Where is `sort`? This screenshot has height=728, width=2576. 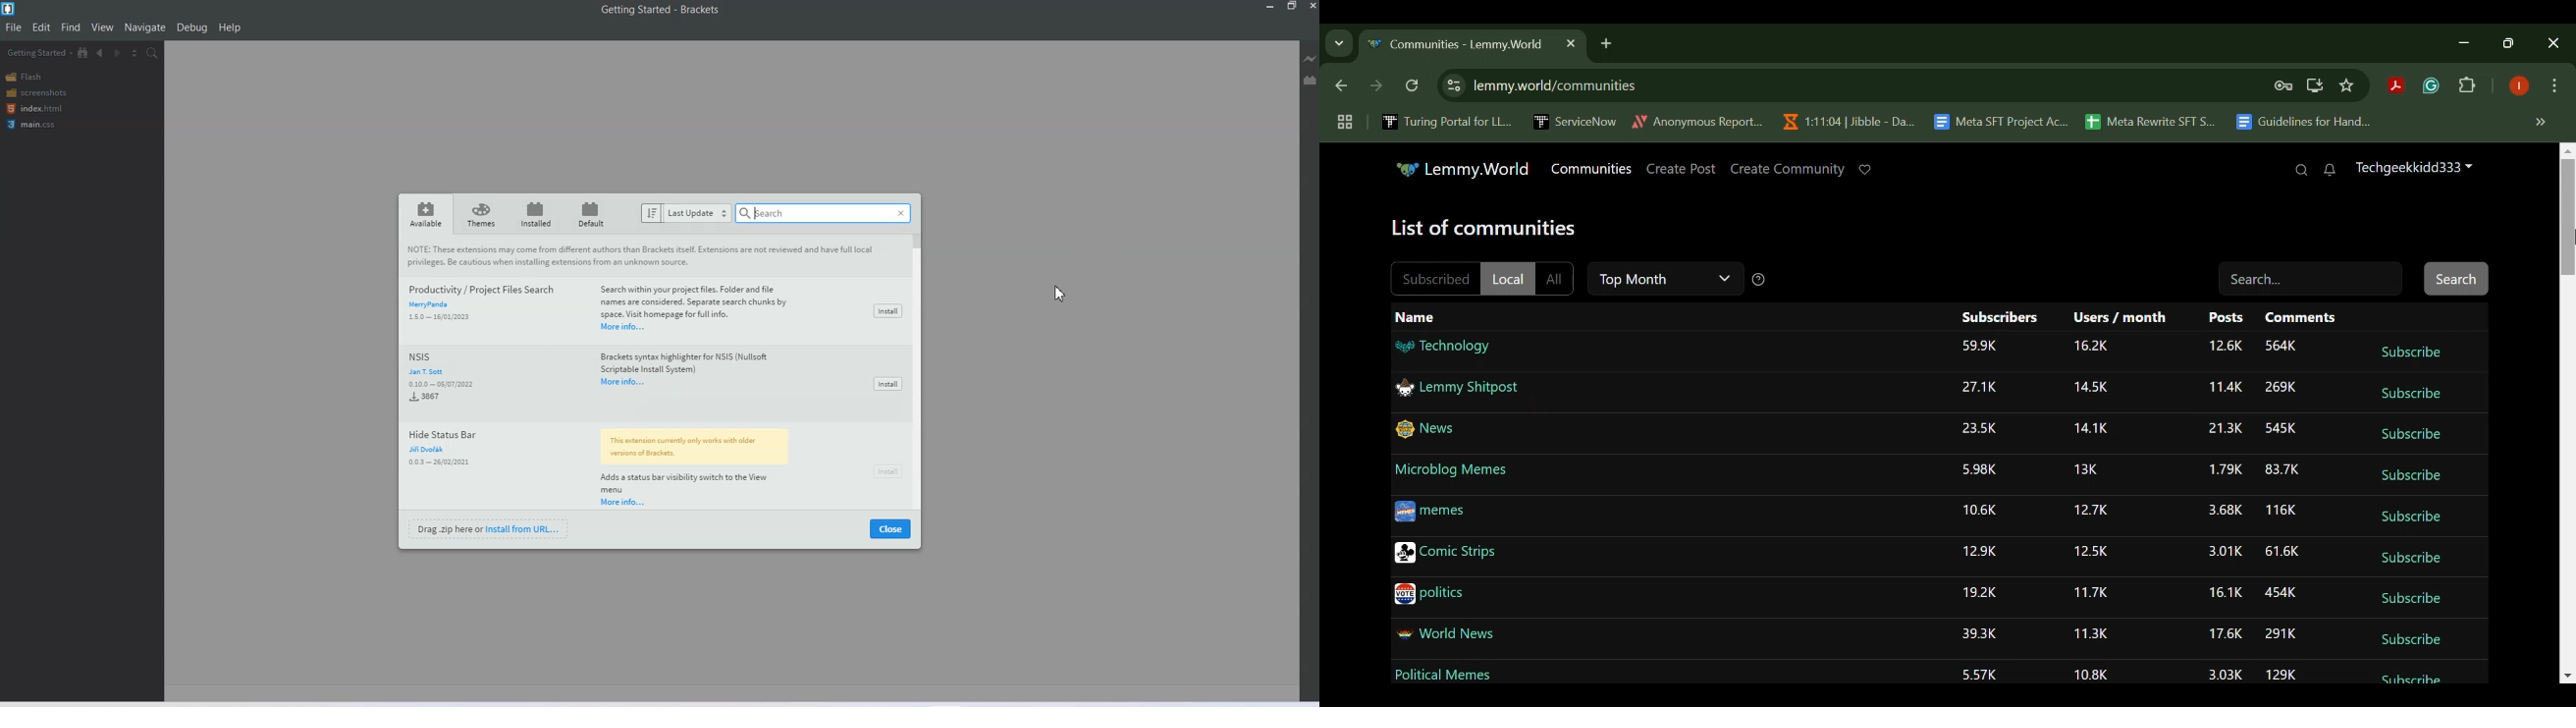
sort is located at coordinates (652, 214).